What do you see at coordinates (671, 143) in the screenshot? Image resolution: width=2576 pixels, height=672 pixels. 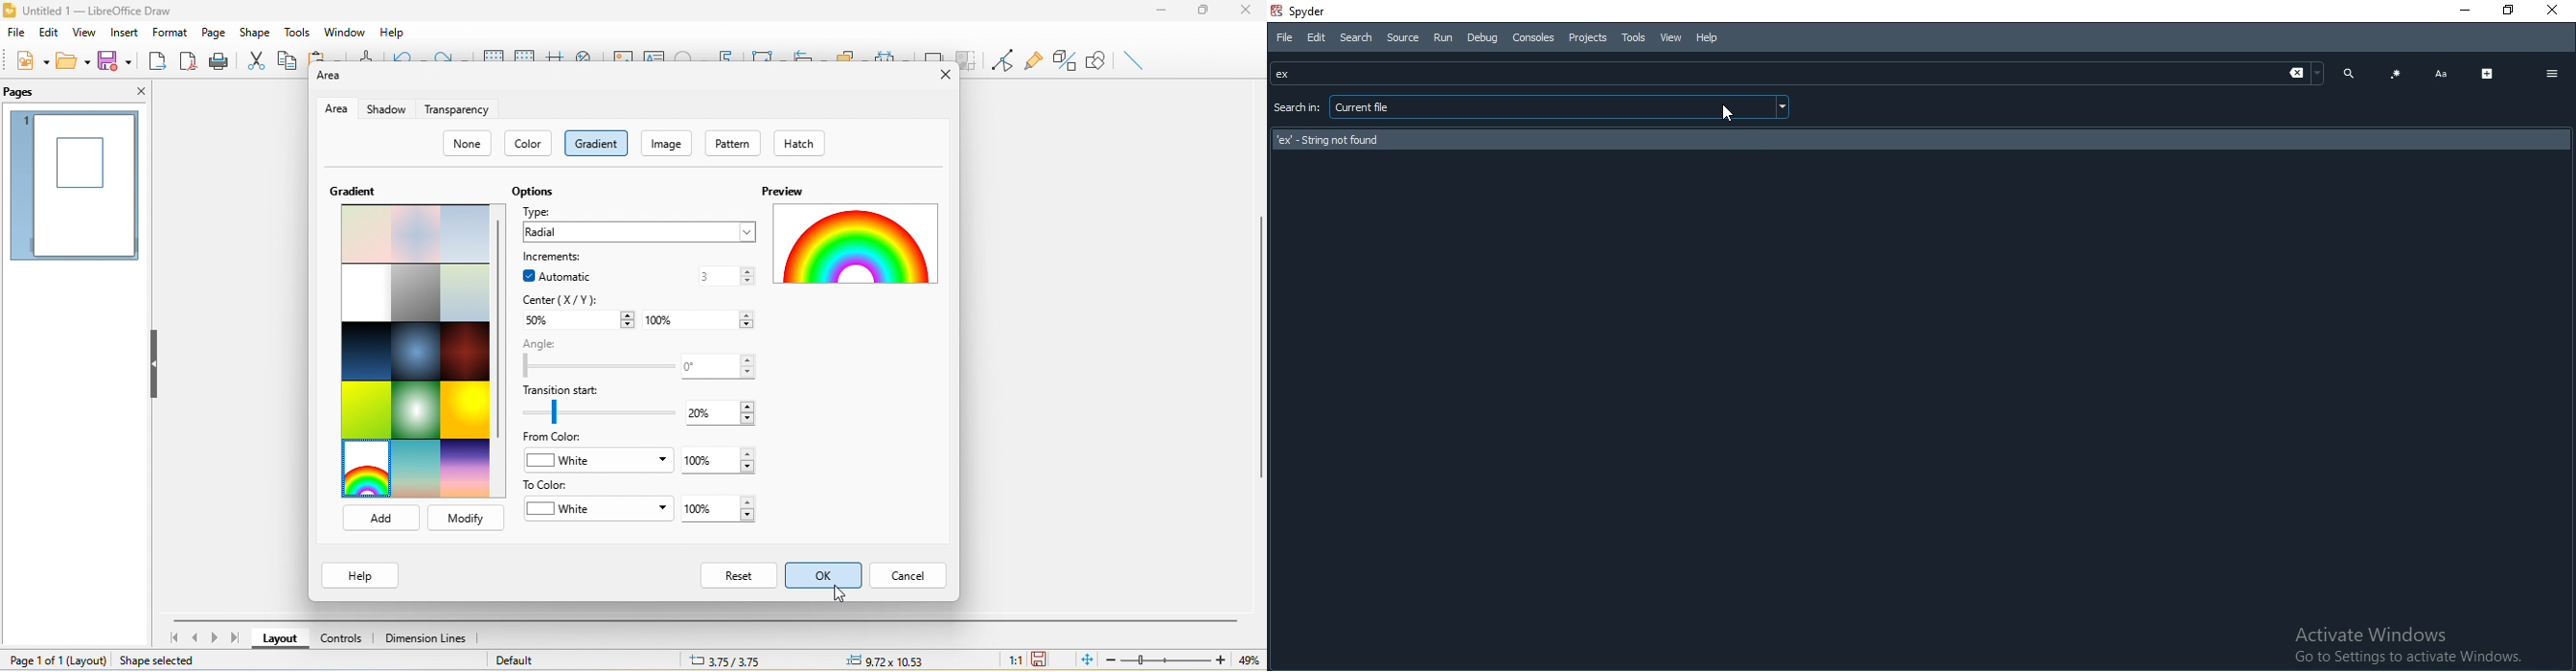 I see `iamge` at bounding box center [671, 143].